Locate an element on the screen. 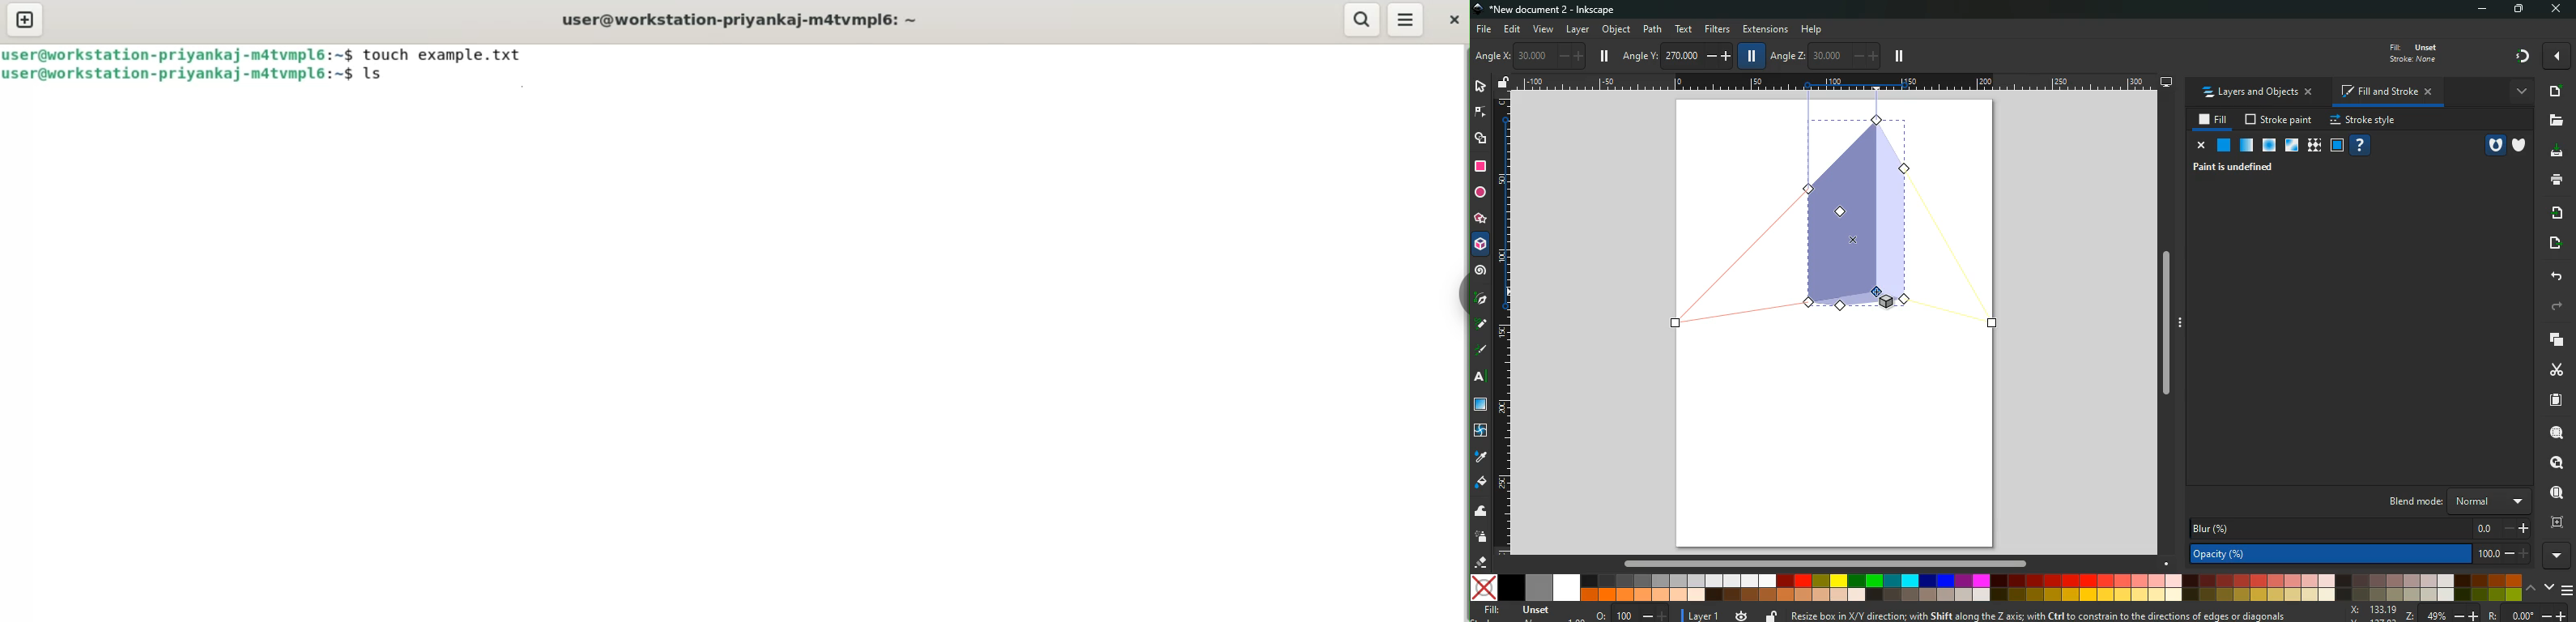  ice is located at coordinates (2267, 147).